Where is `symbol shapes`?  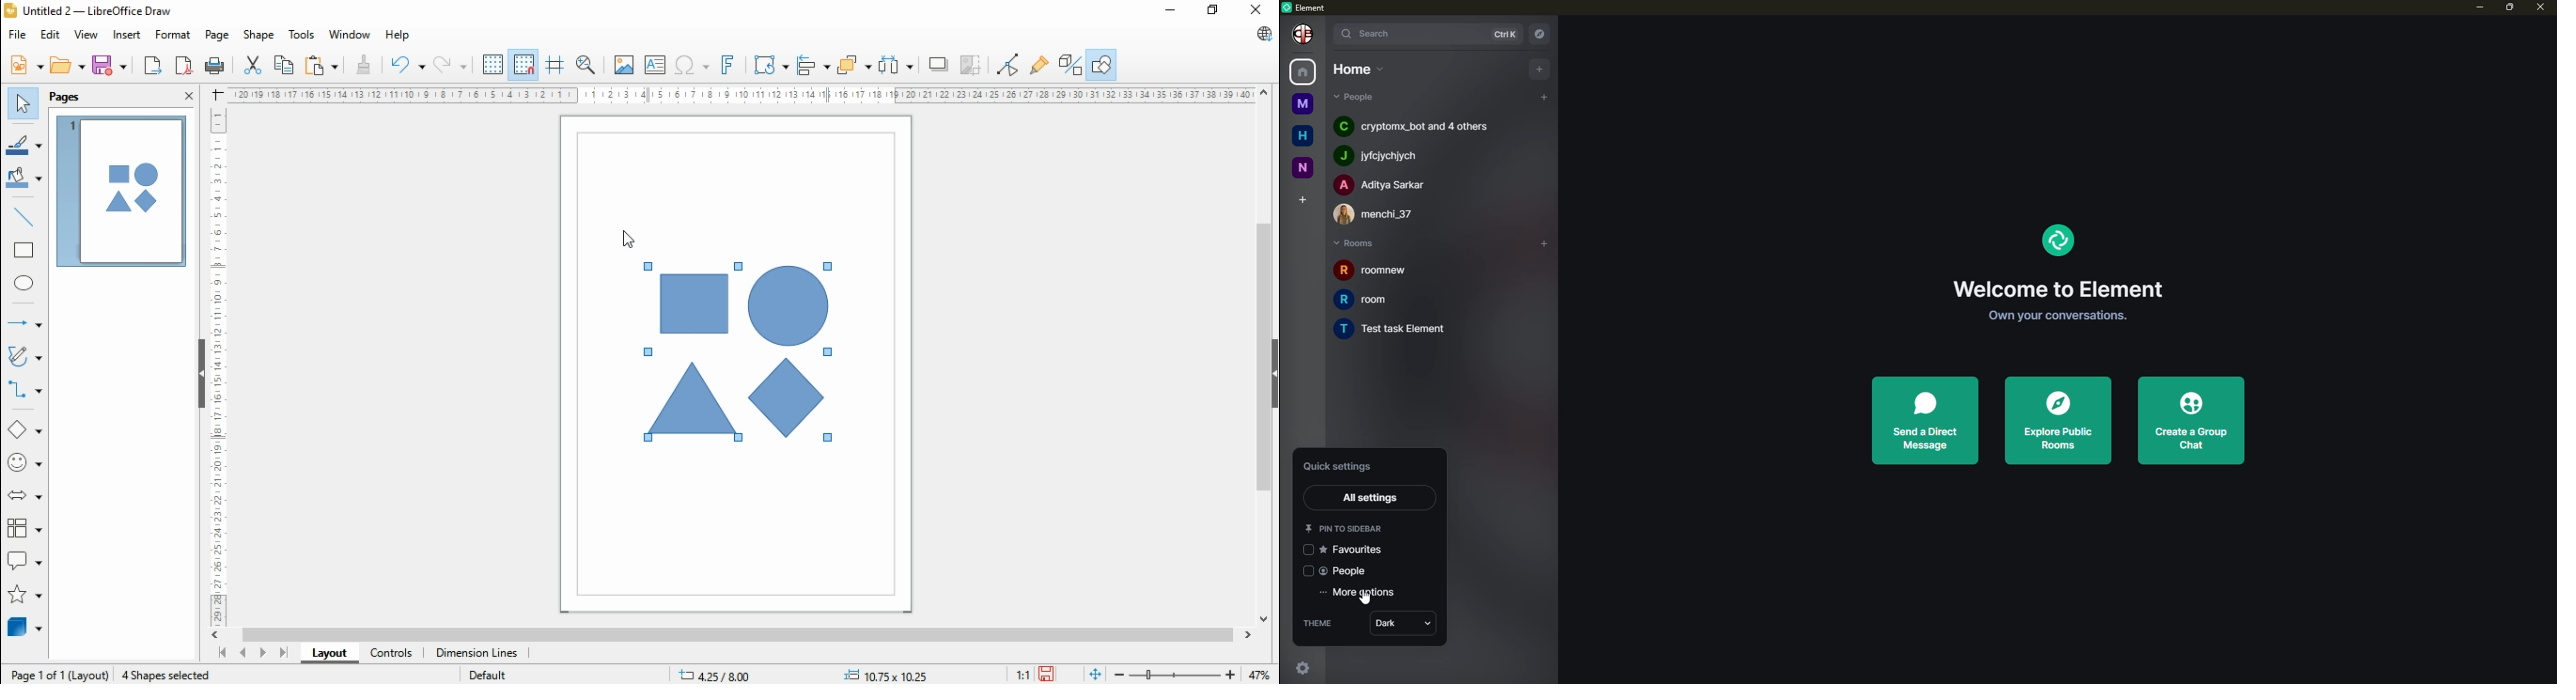
symbol shapes is located at coordinates (27, 462).